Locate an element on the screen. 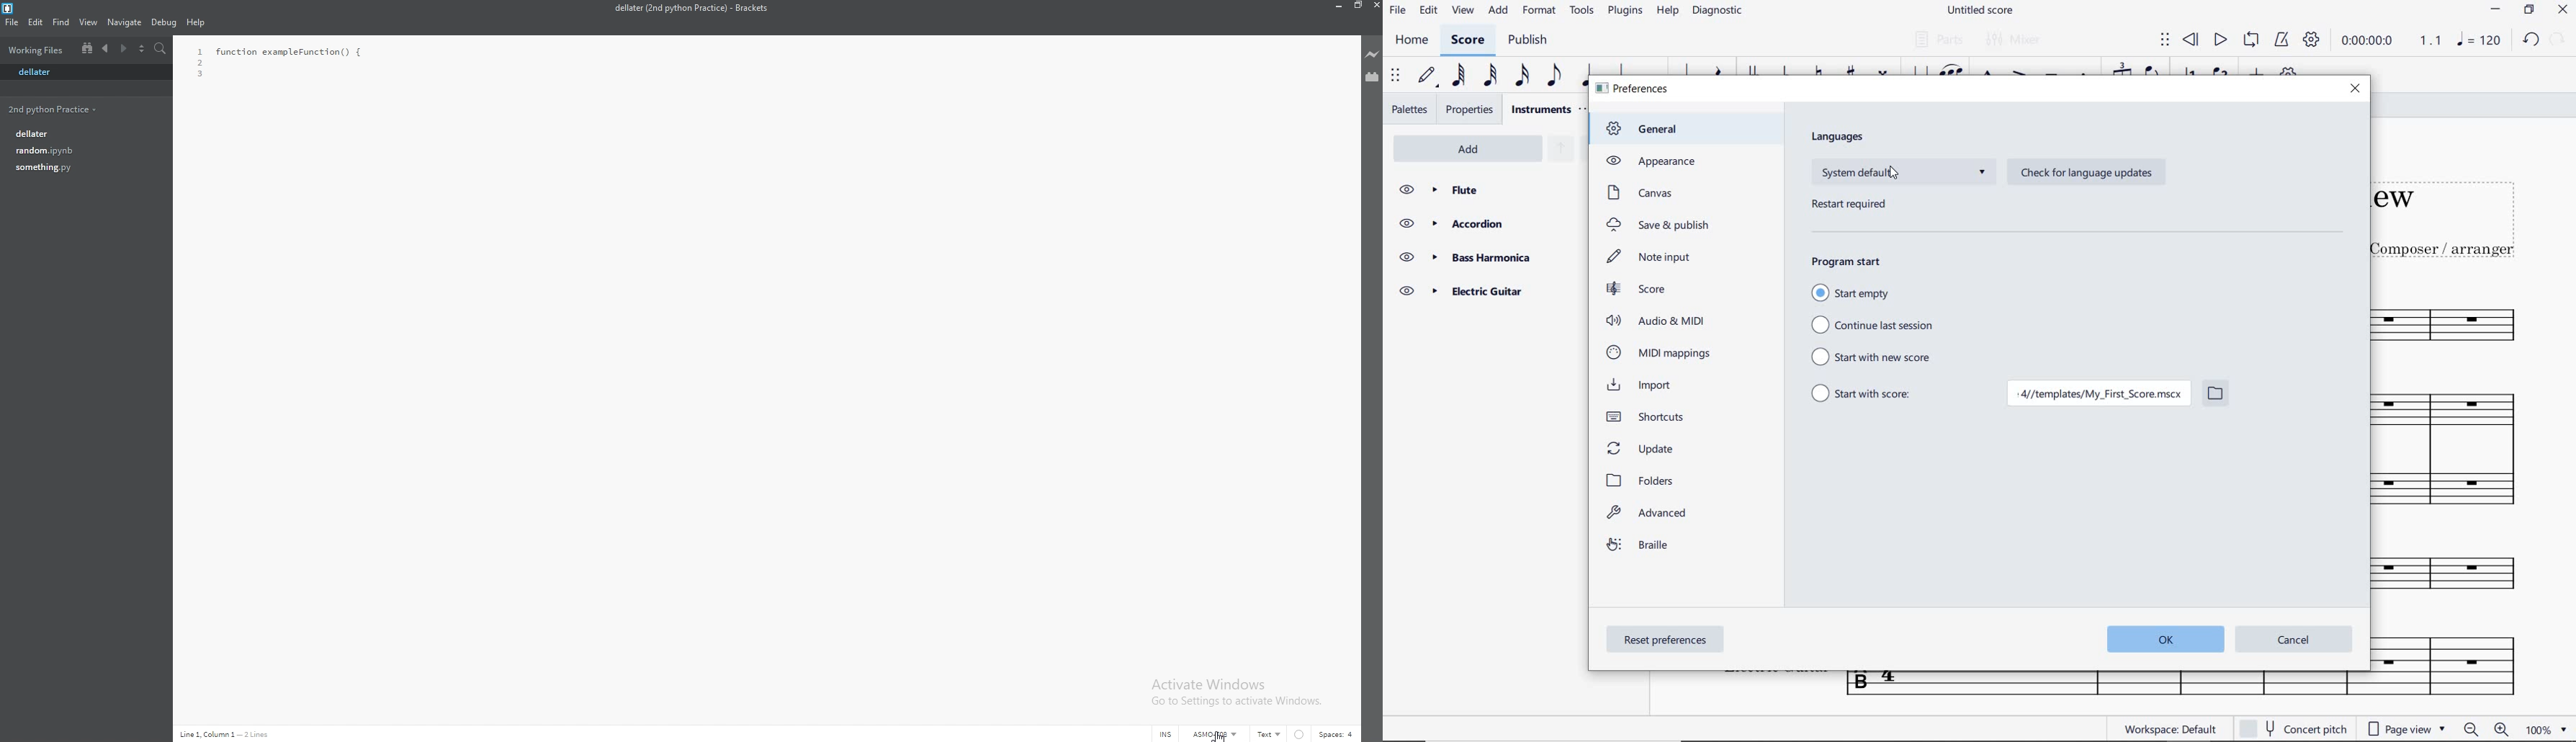 The image size is (2576, 756). close is located at coordinates (2355, 89).